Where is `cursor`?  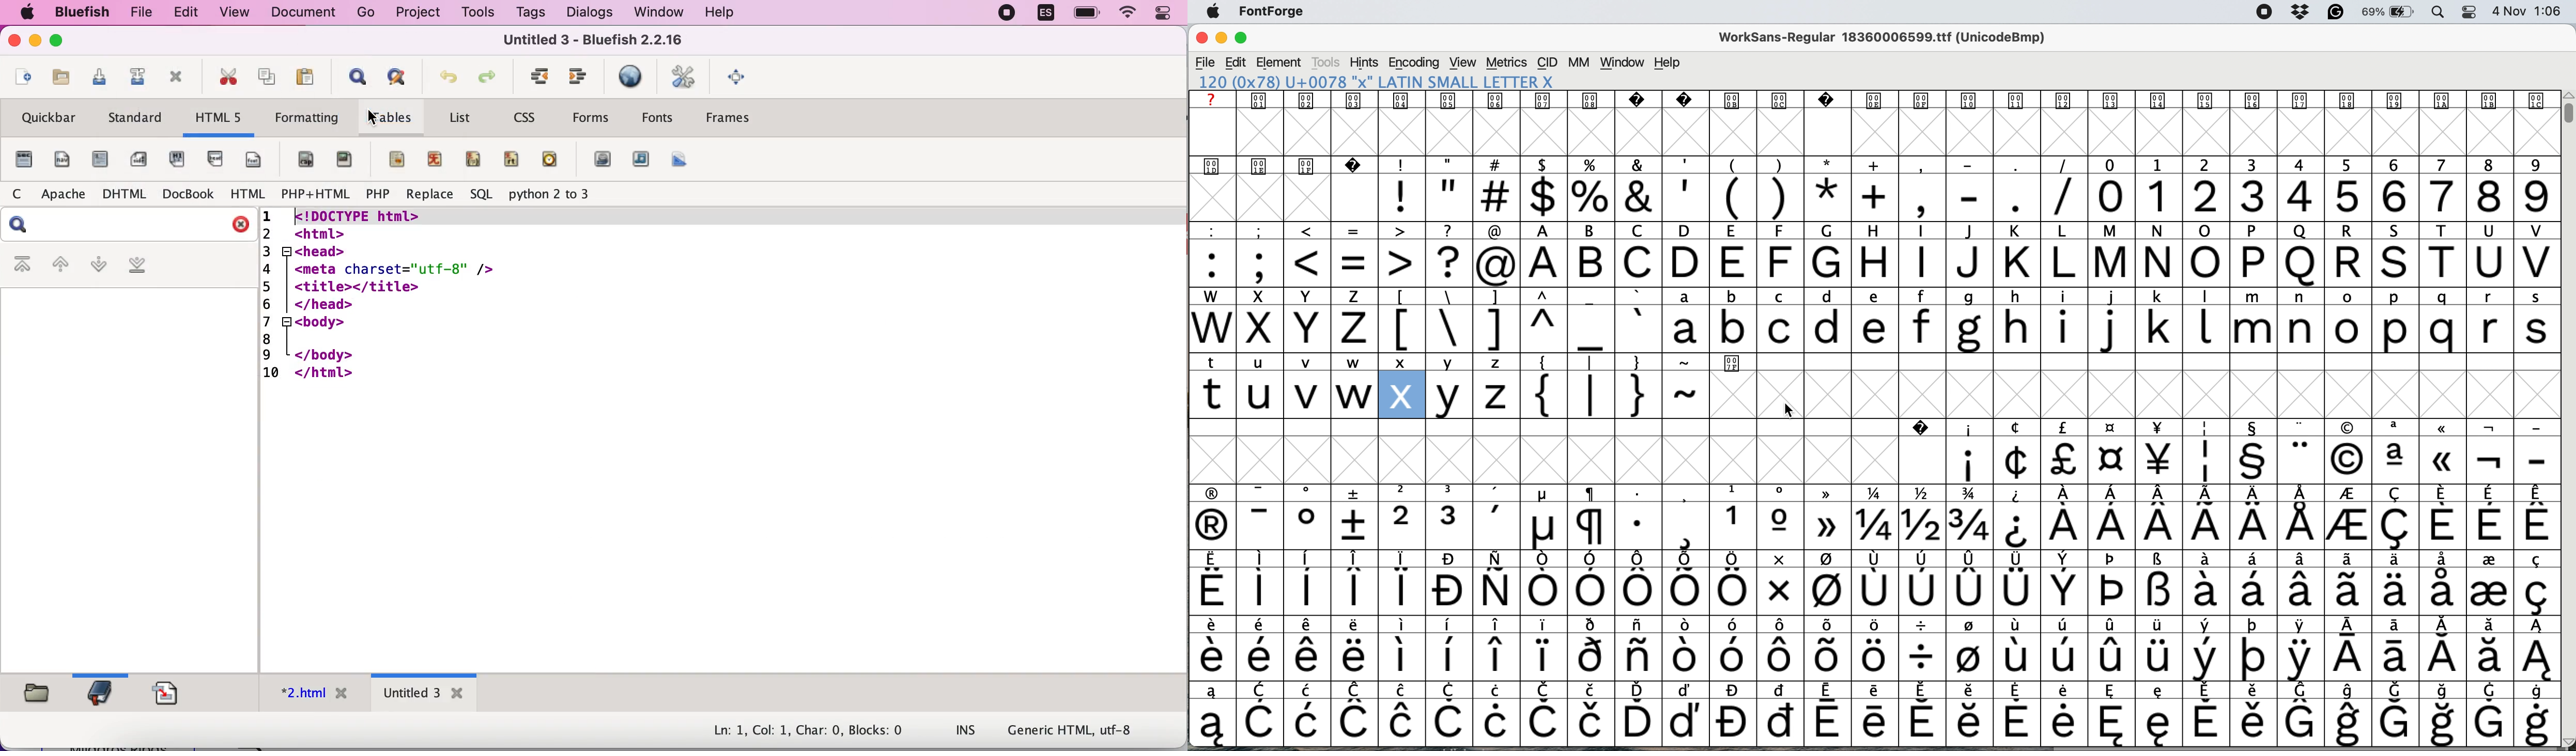 cursor is located at coordinates (1790, 411).